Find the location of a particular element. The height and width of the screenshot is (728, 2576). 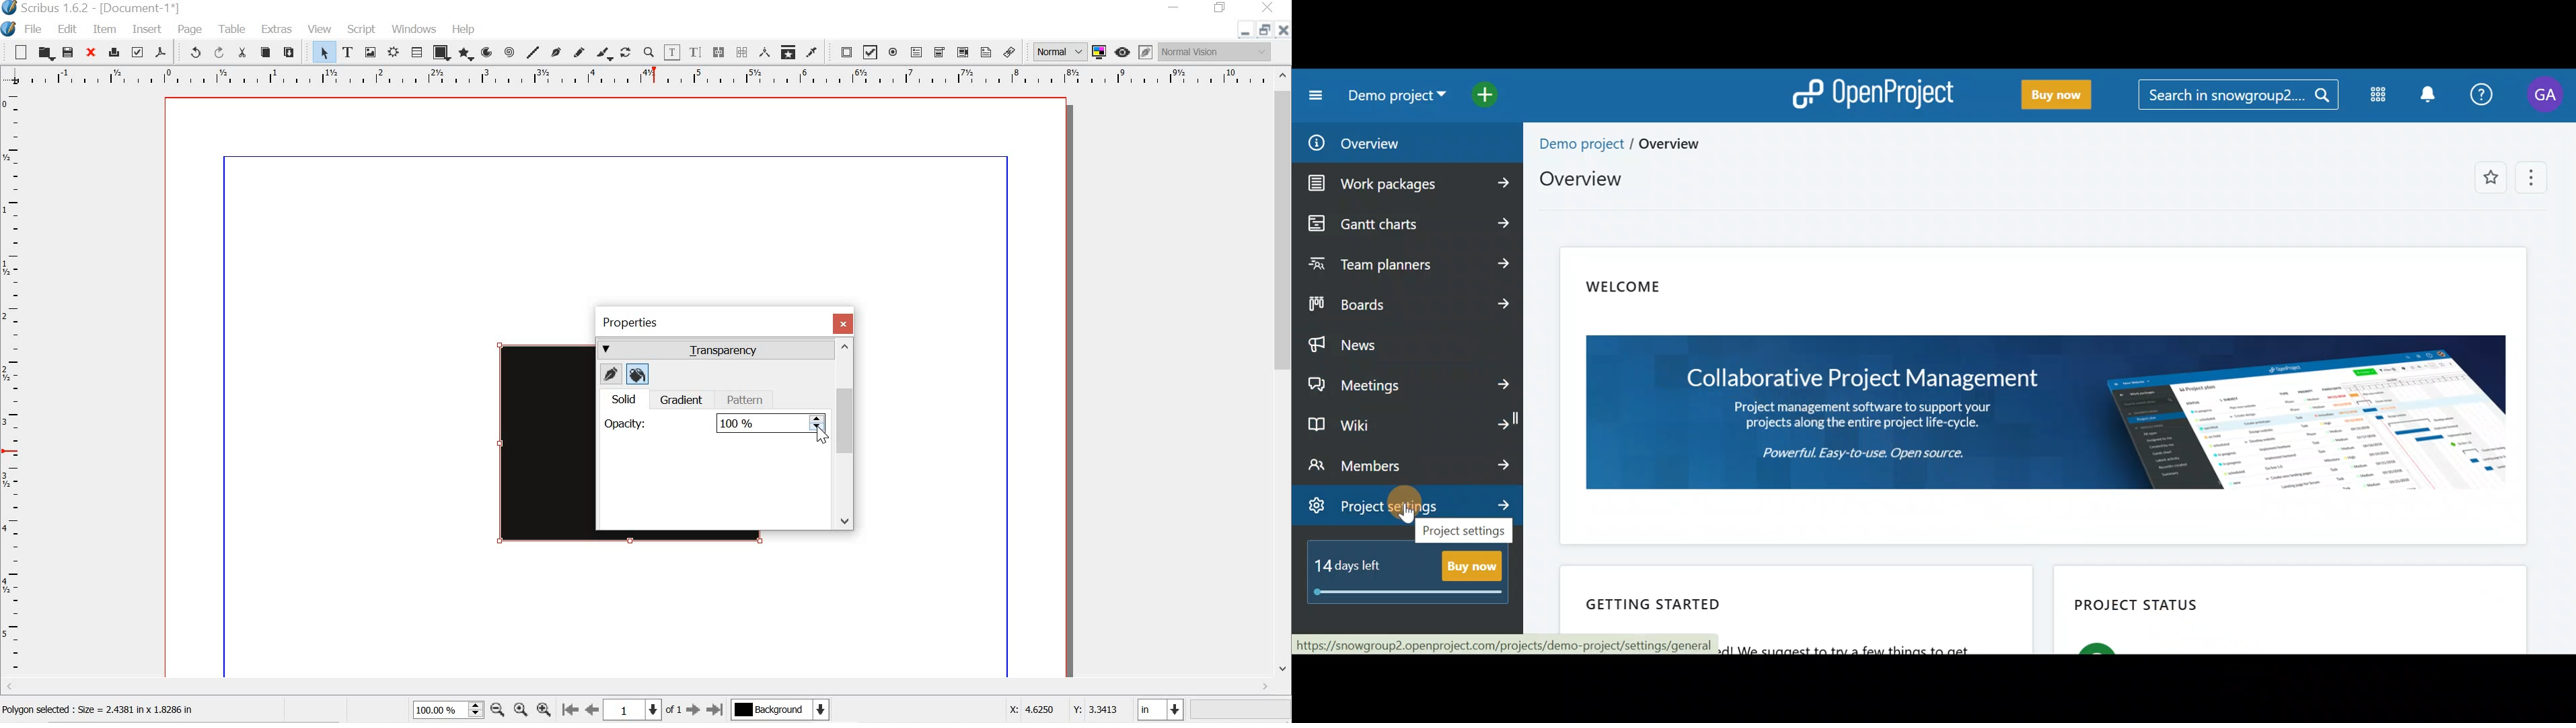

of 1 is located at coordinates (673, 710).